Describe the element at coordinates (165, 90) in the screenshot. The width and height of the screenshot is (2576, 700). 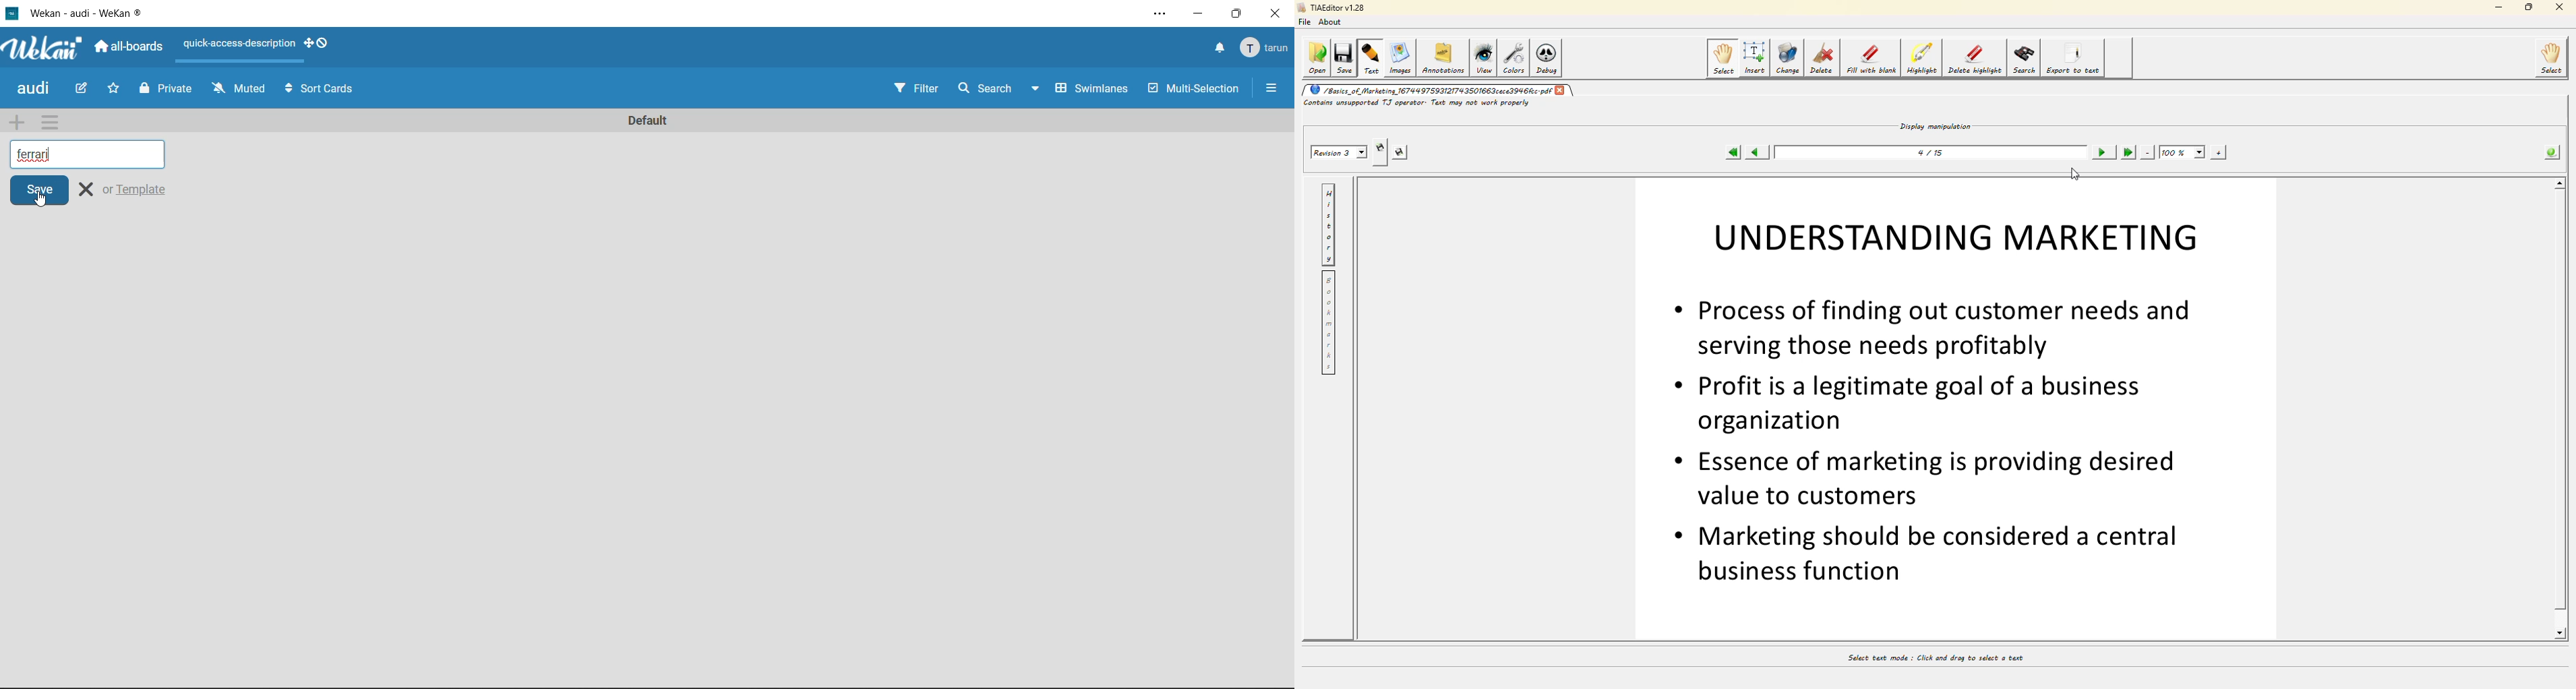
I see `private` at that location.